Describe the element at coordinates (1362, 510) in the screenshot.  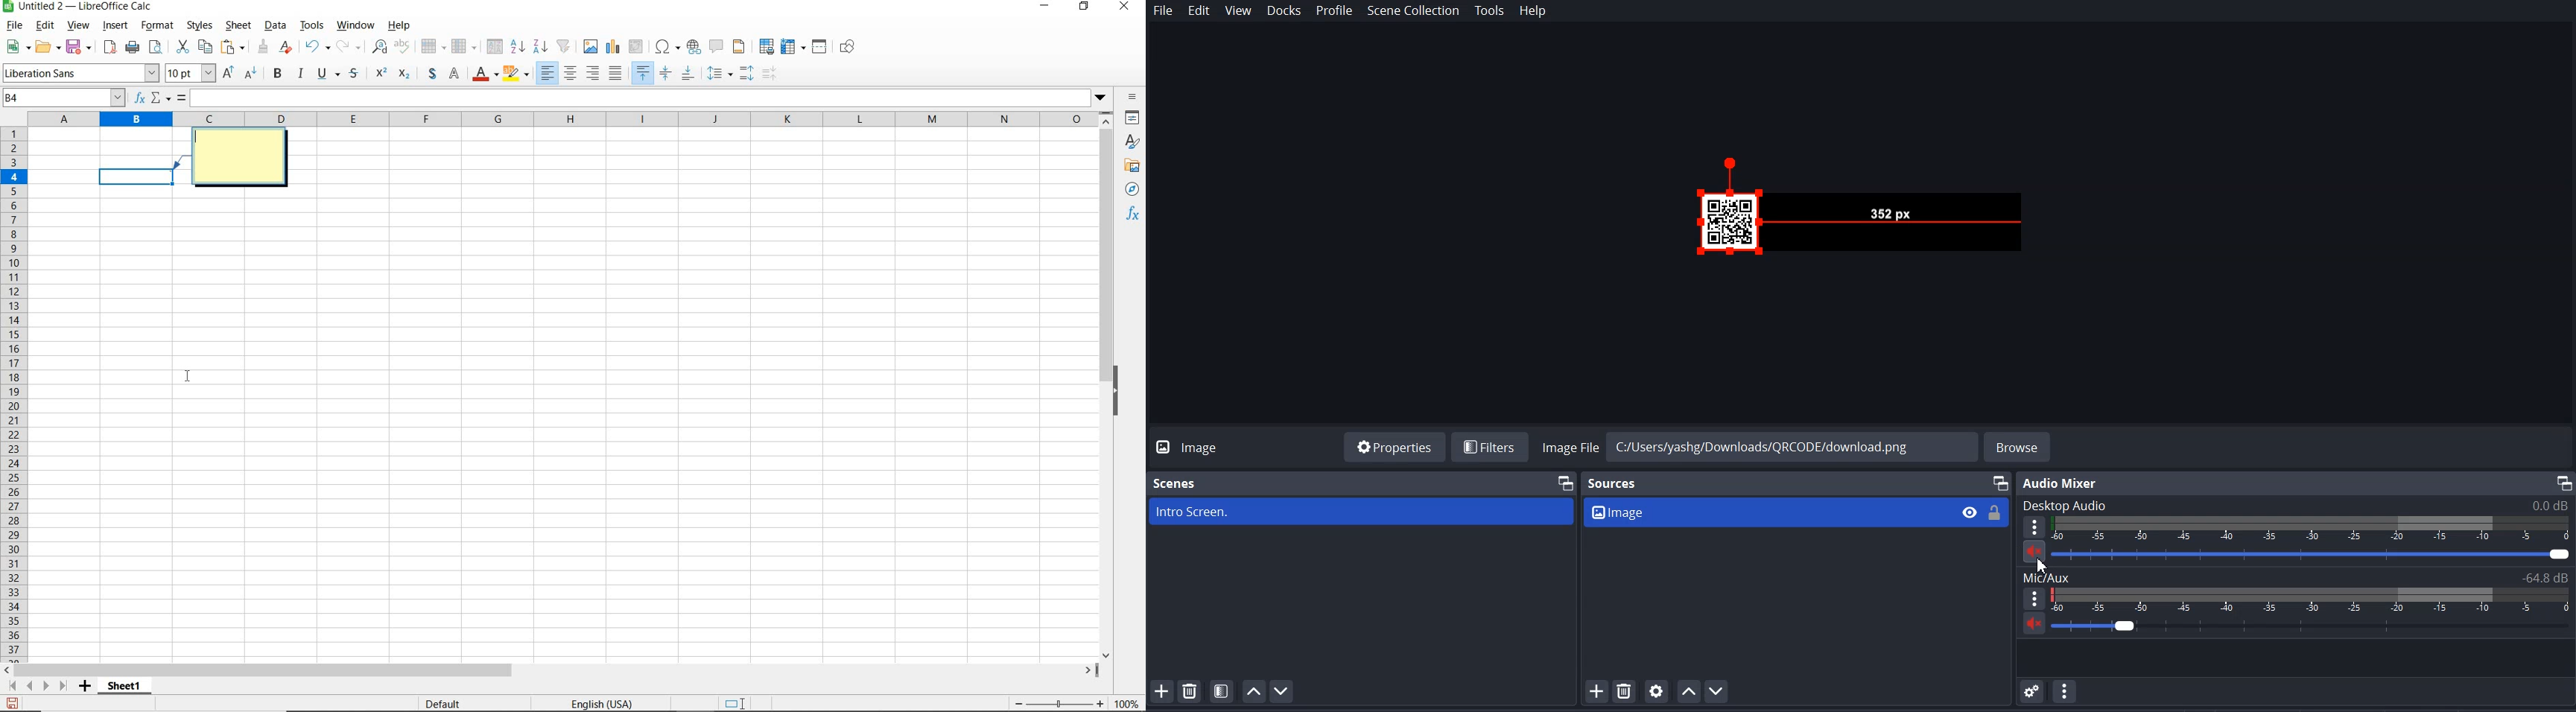
I see `scene` at that location.